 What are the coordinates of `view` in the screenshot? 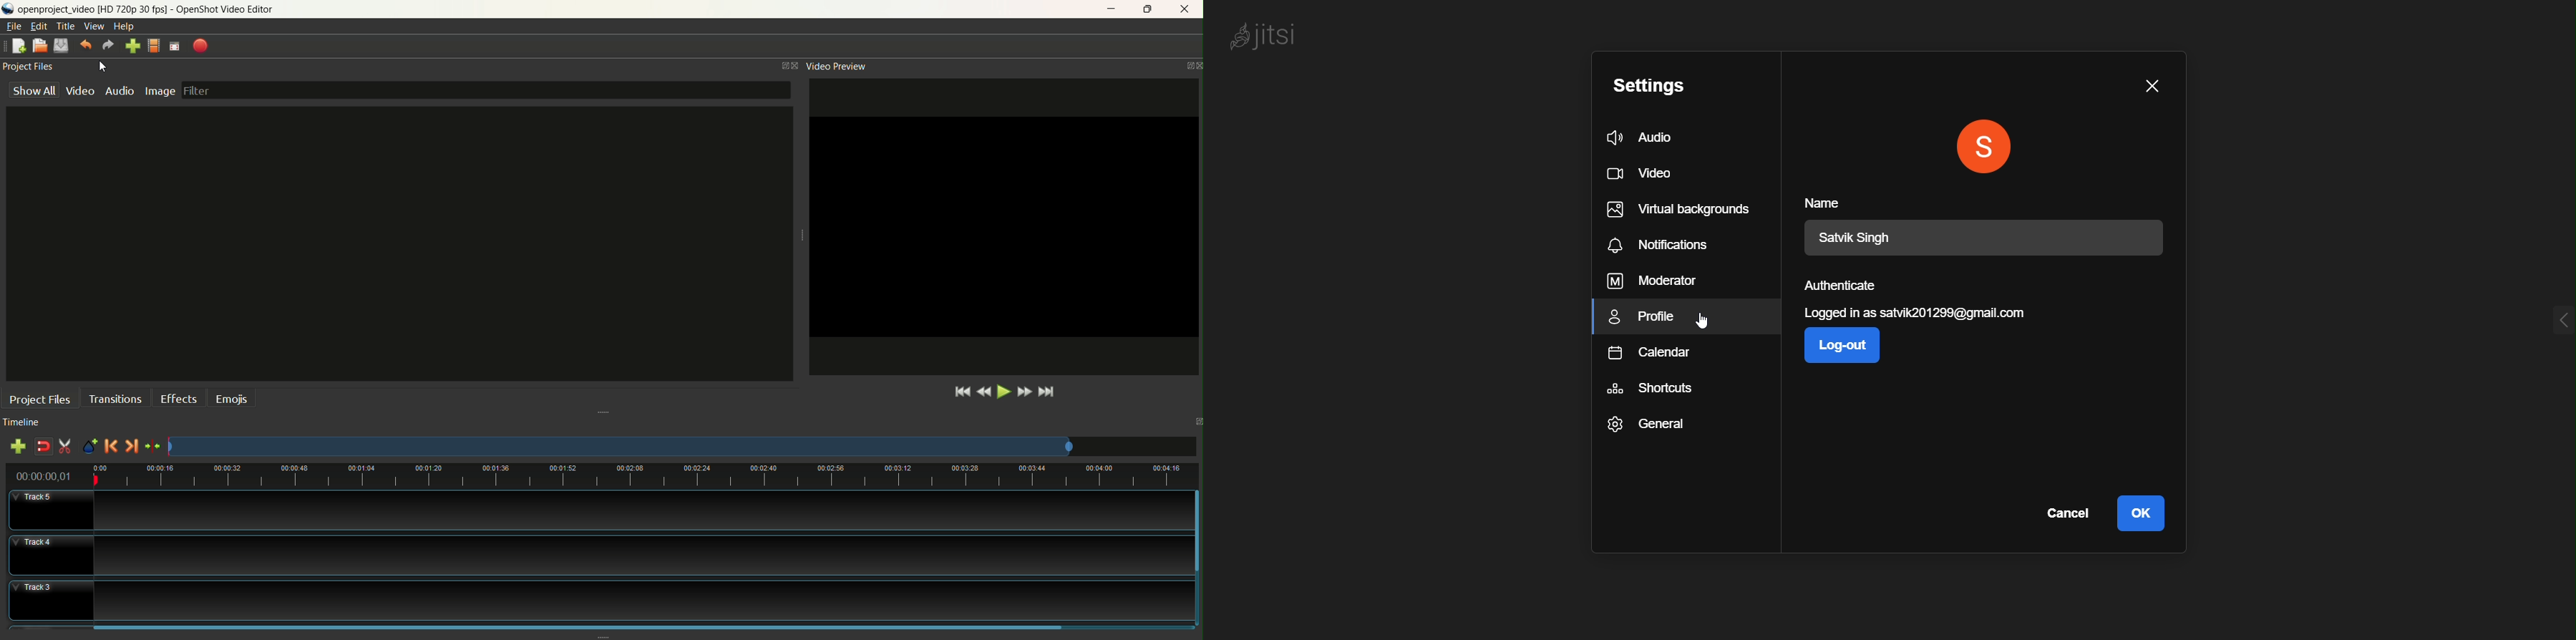 It's located at (95, 26).